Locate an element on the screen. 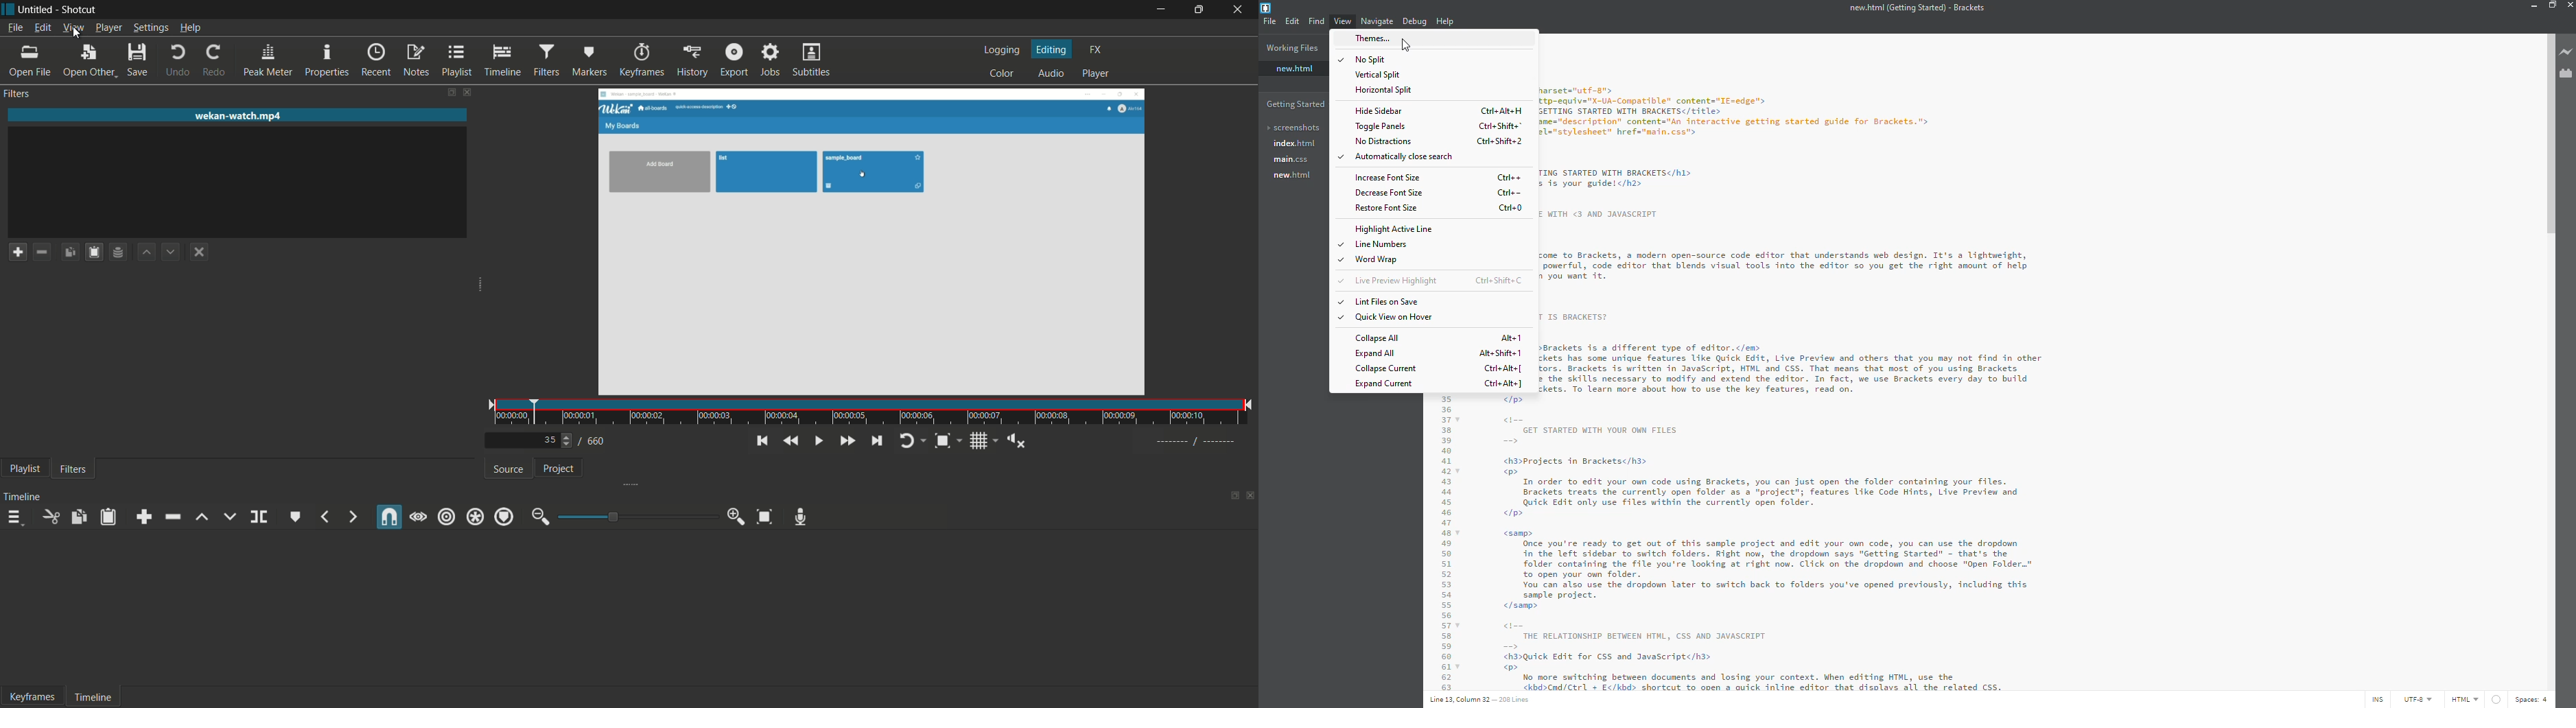 Image resolution: width=2576 pixels, height=728 pixels. audio is located at coordinates (1049, 74).